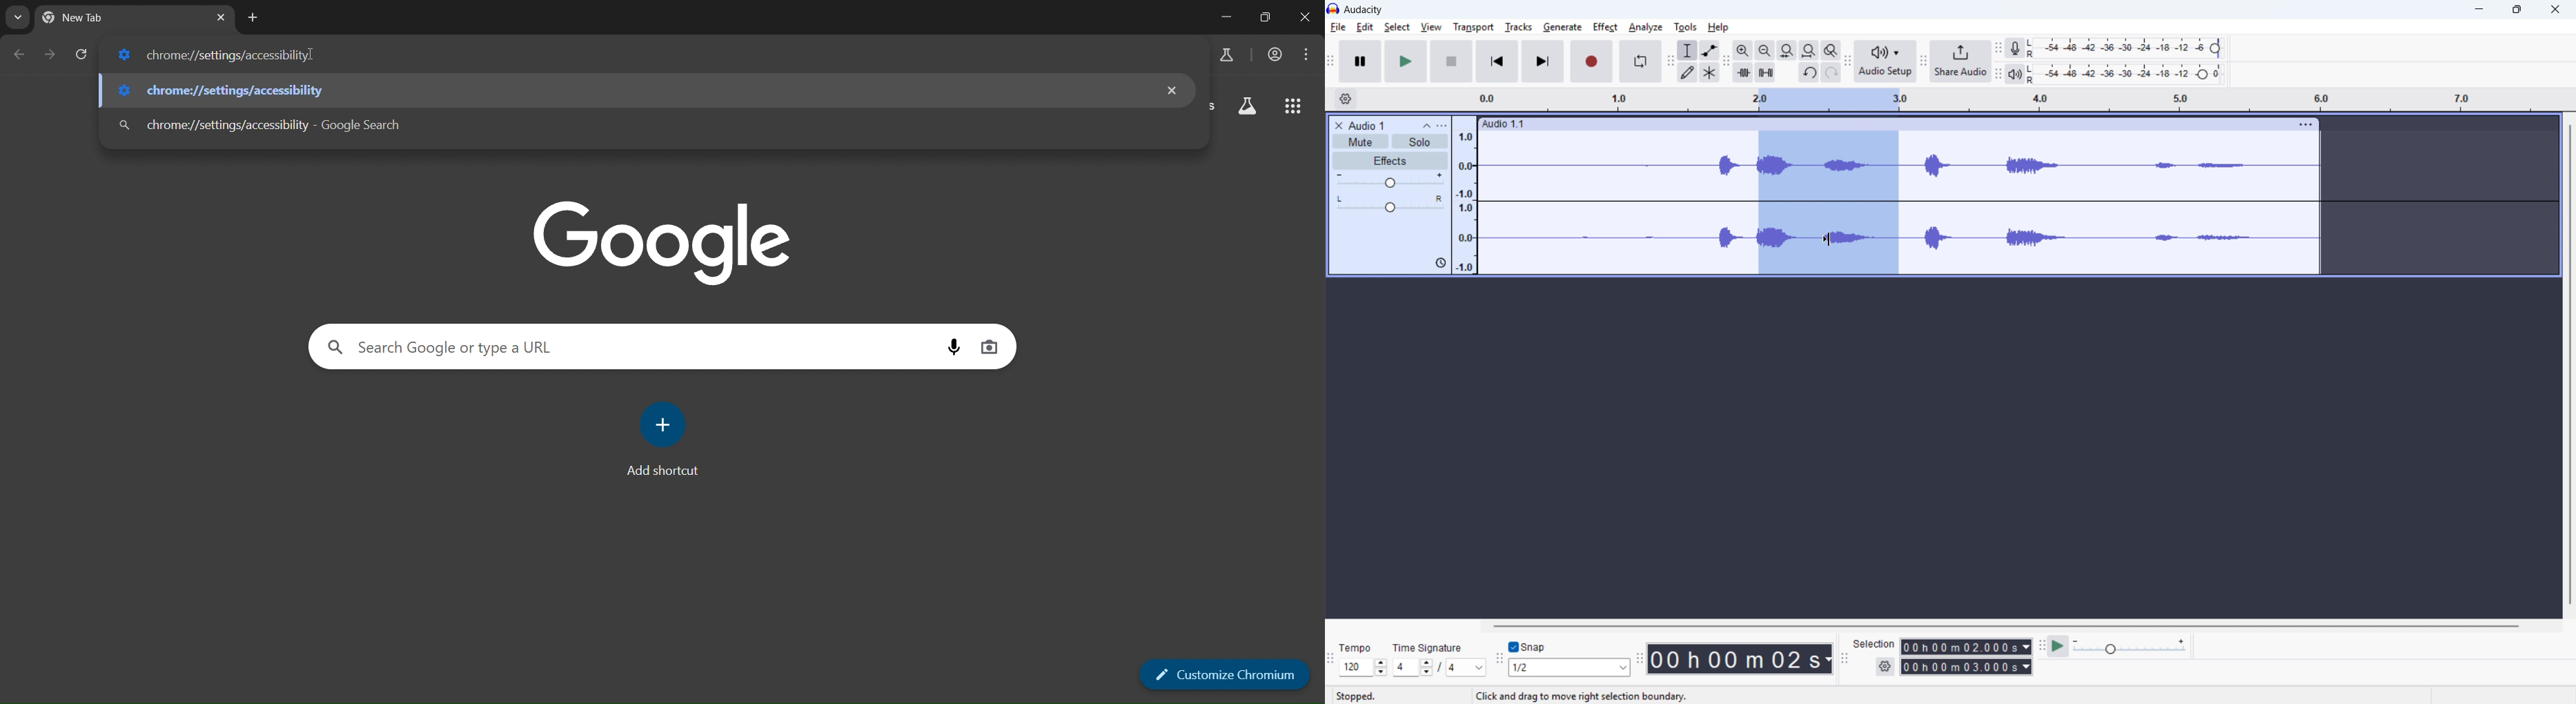 The height and width of the screenshot is (728, 2576). What do you see at coordinates (313, 52) in the screenshot?
I see `cursor` at bounding box center [313, 52].